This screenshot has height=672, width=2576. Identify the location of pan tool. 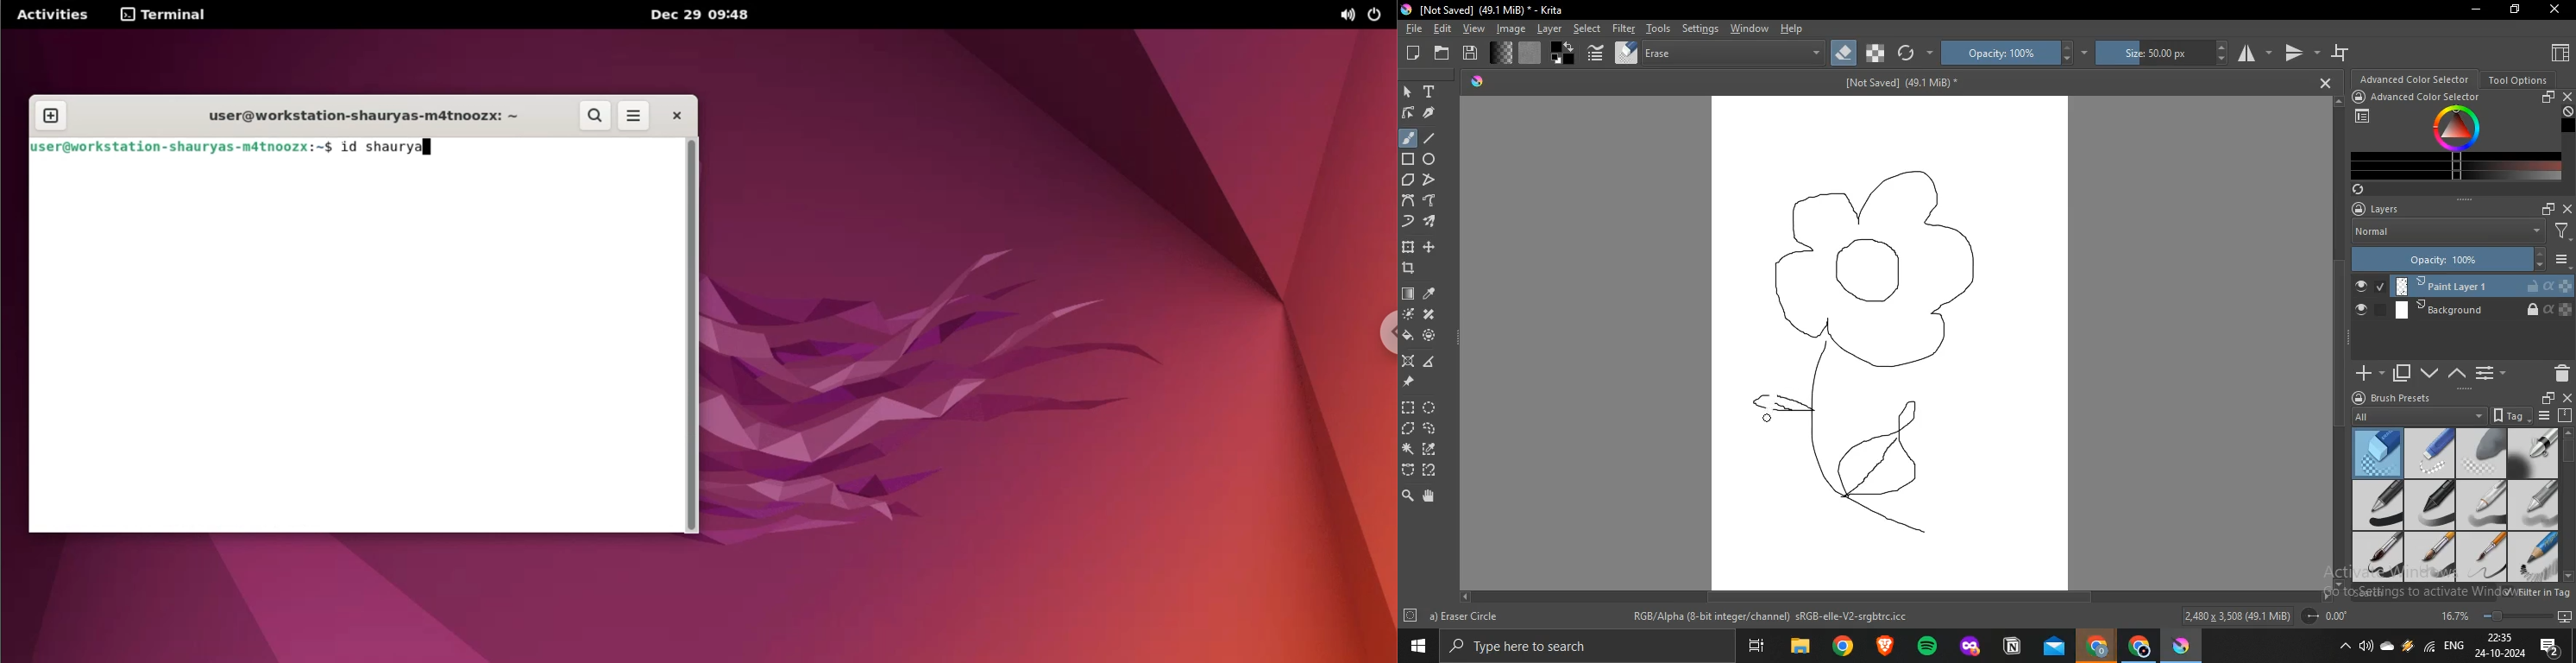
(1429, 495).